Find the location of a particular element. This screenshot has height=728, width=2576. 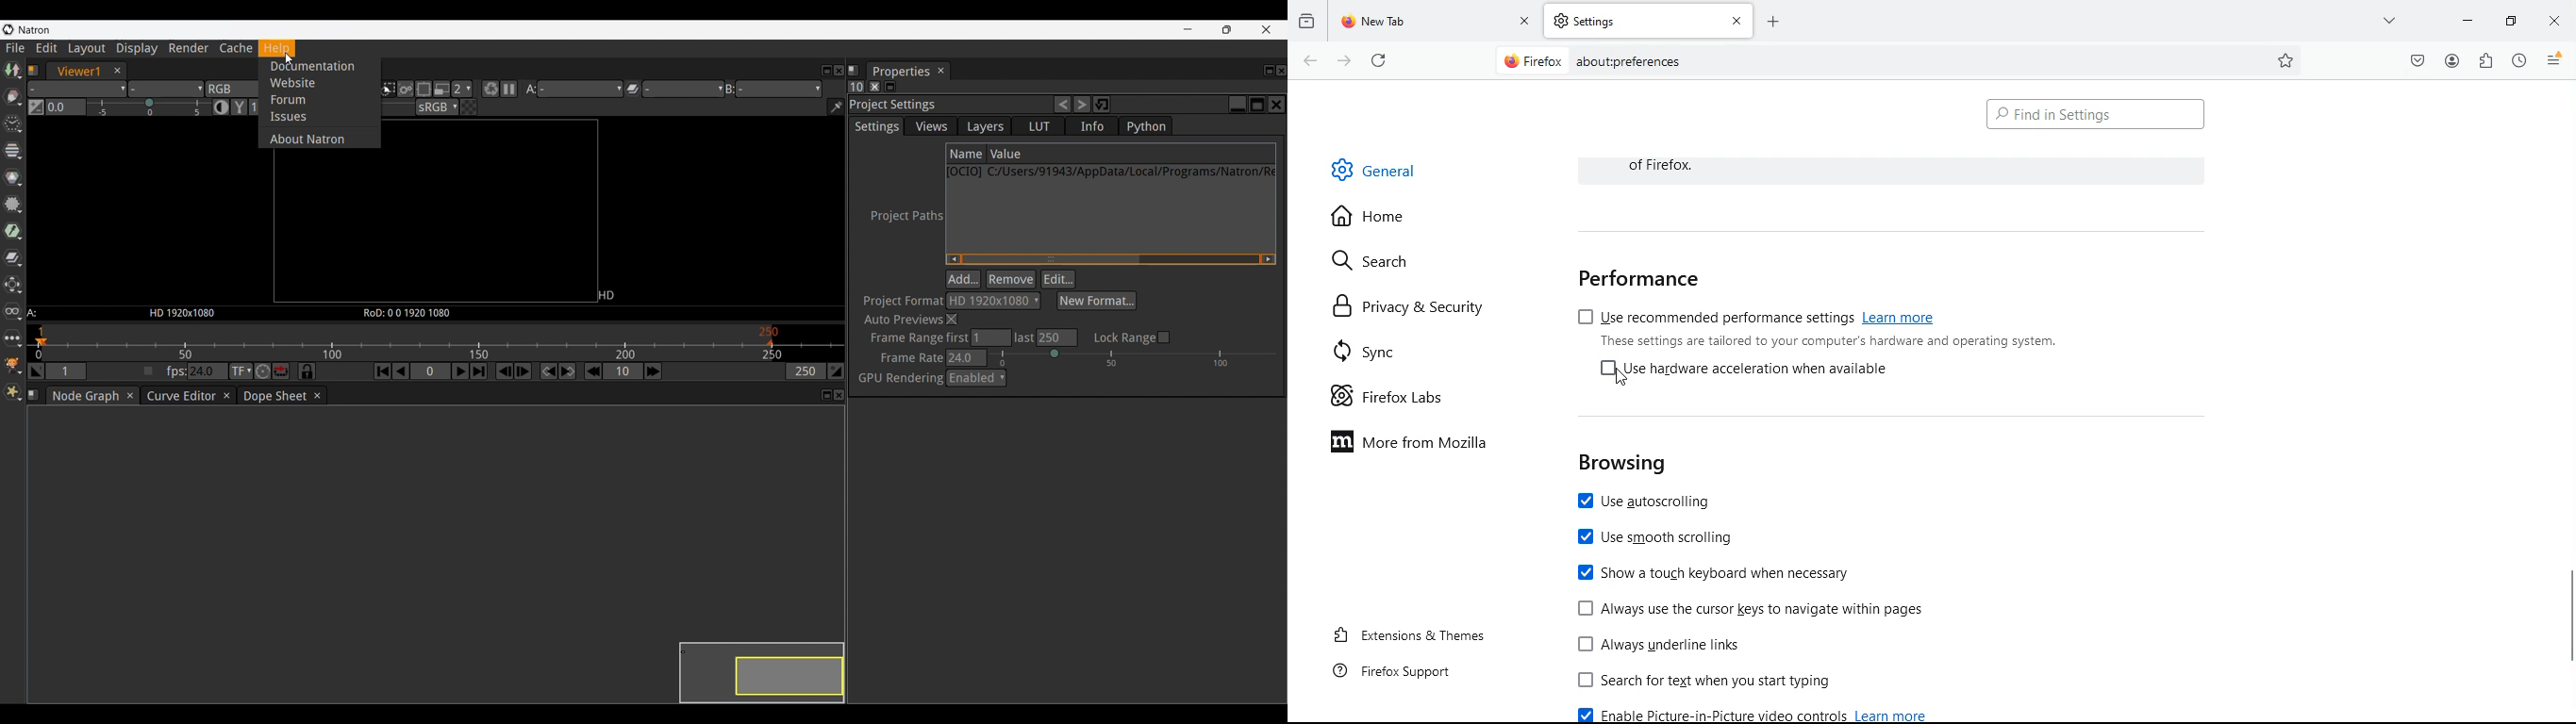

close is located at coordinates (2554, 20).